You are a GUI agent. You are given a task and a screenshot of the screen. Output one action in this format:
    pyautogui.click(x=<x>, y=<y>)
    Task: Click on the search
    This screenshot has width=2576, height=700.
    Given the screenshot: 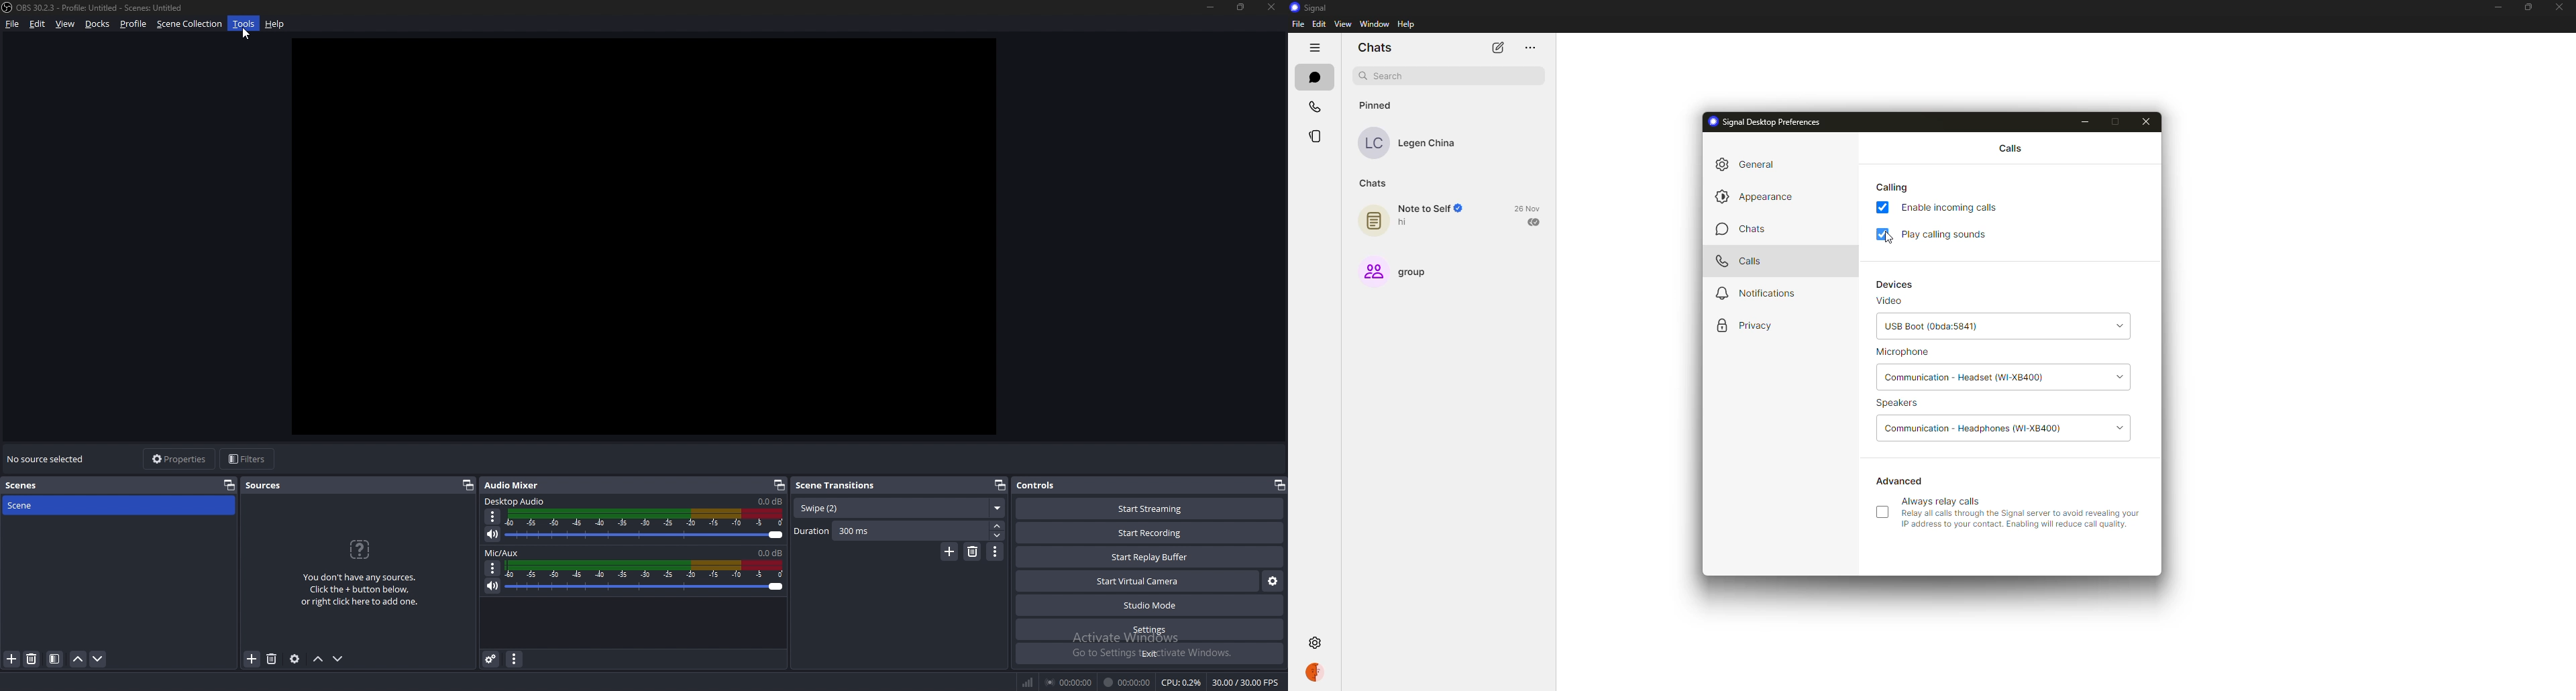 What is the action you would take?
    pyautogui.click(x=1387, y=76)
    